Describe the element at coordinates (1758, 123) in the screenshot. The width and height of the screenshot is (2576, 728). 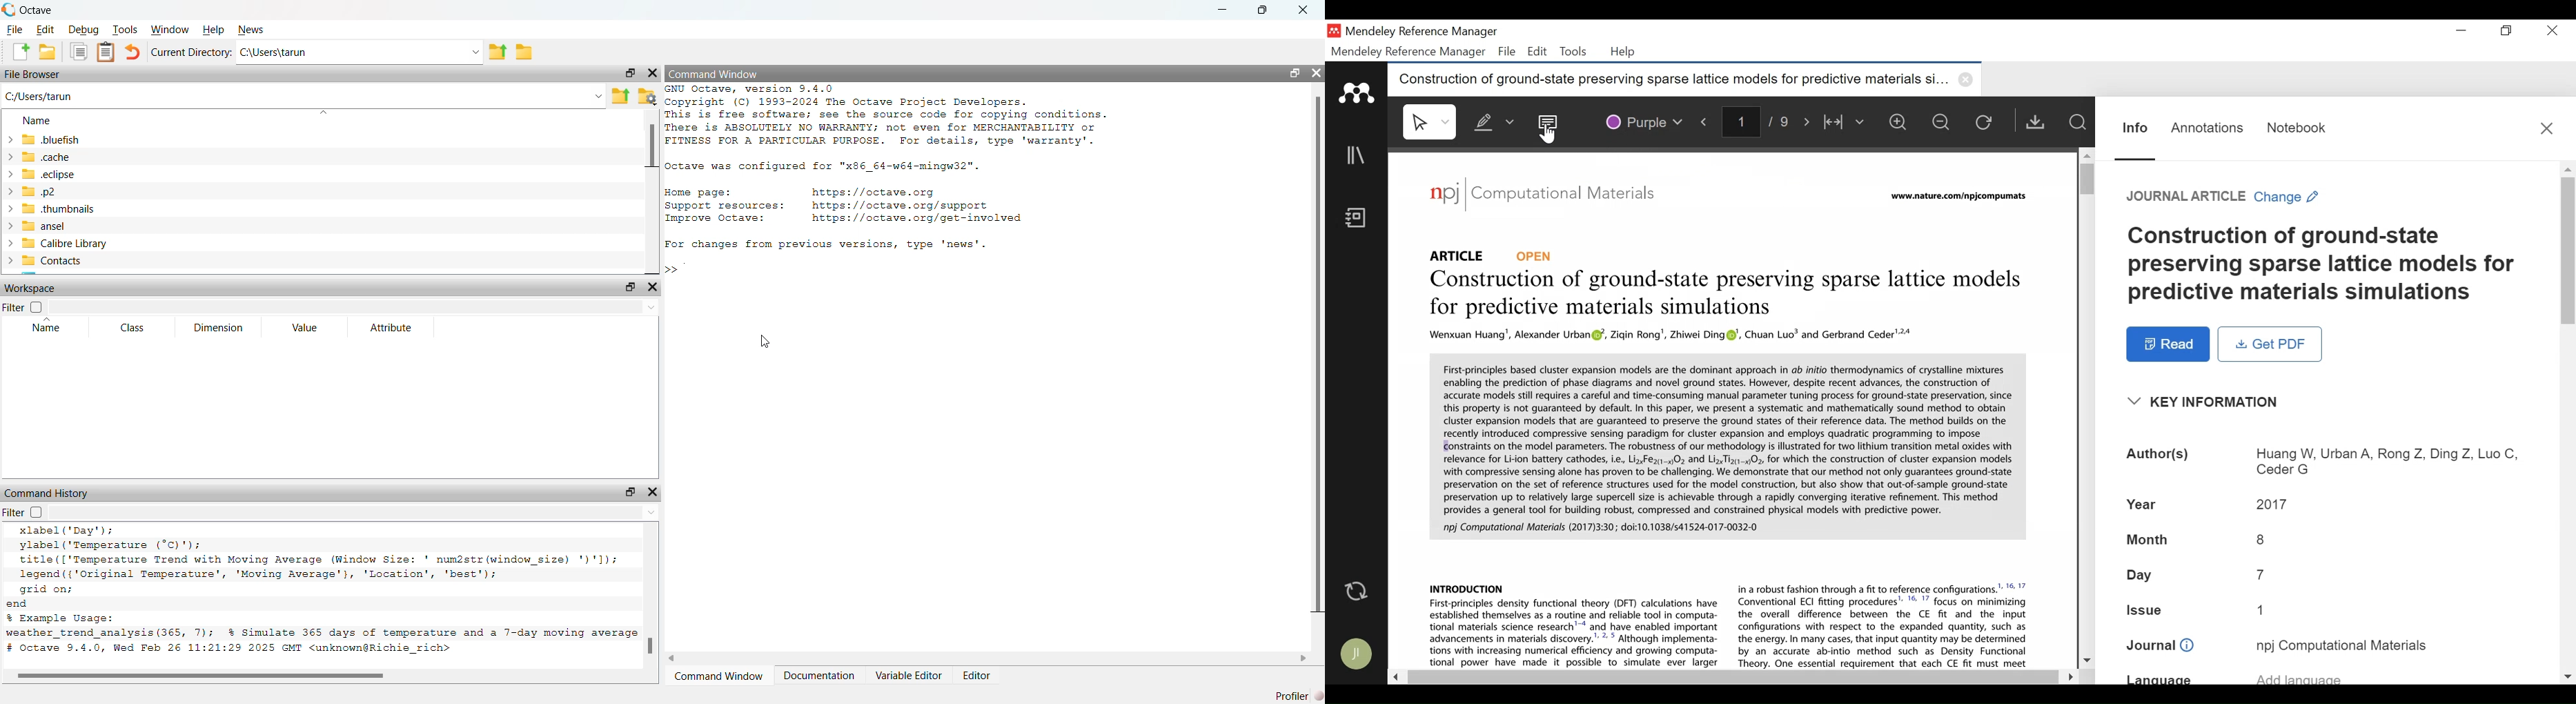
I see `Page Number/Total Number of Pae` at that location.